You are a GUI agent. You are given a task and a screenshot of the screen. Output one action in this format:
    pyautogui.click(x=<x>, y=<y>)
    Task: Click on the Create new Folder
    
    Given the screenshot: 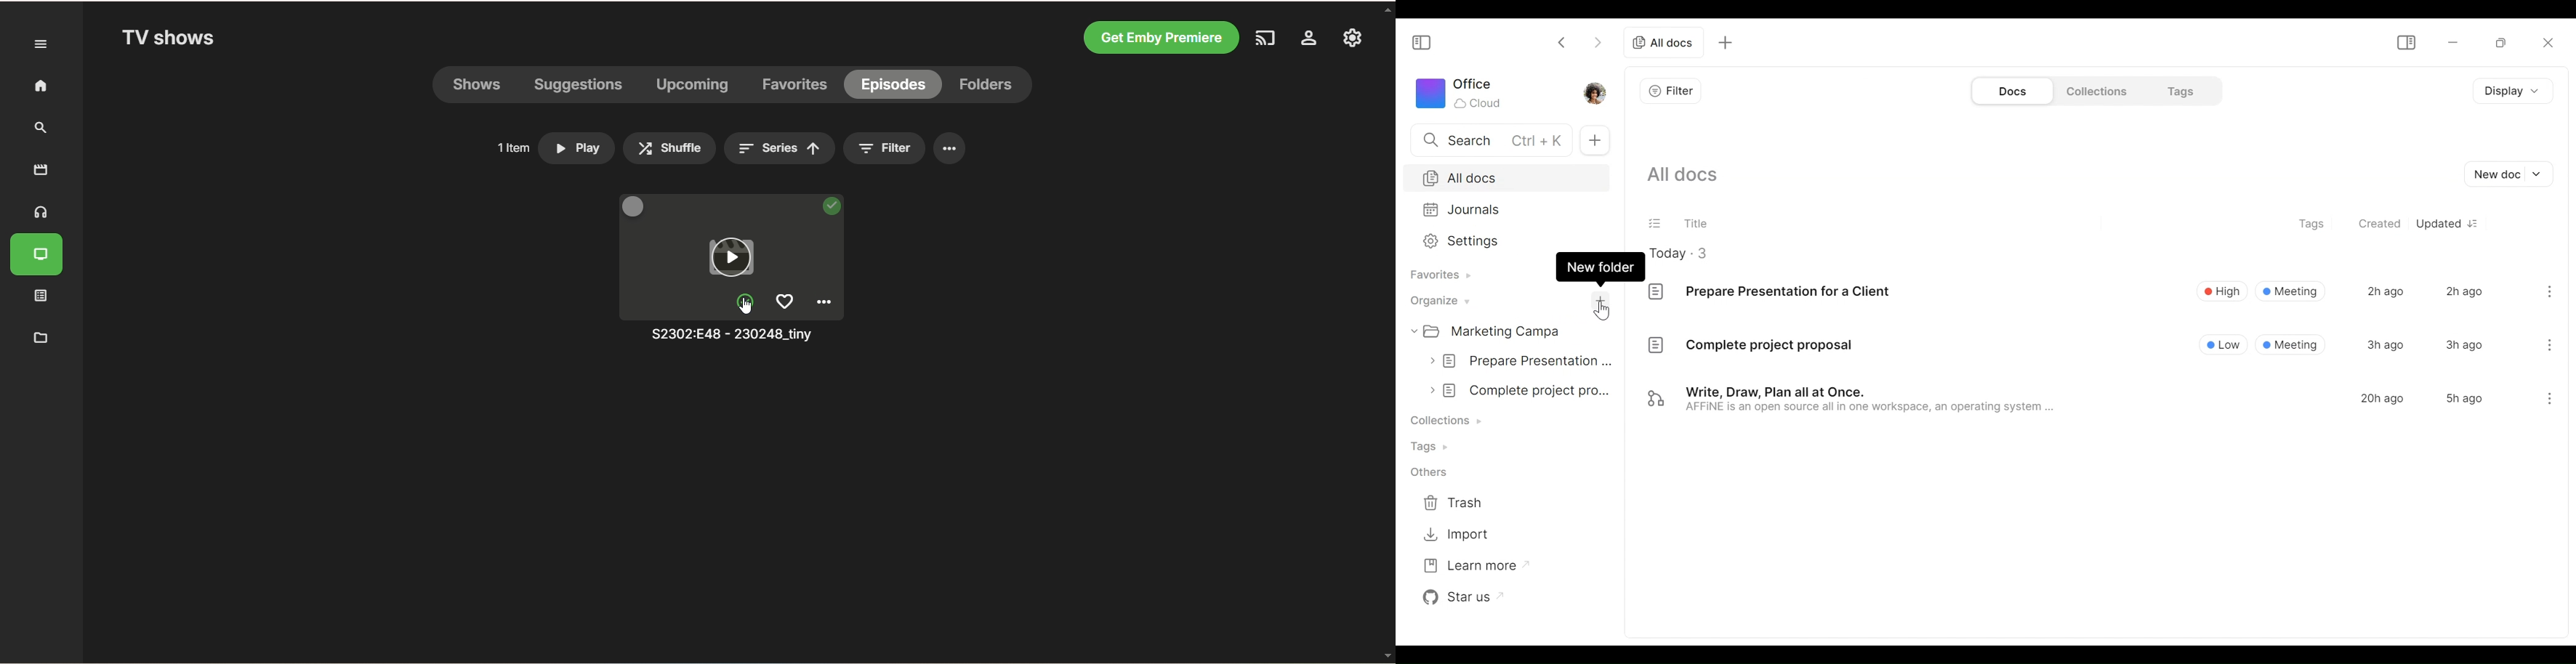 What is the action you would take?
    pyautogui.click(x=1599, y=302)
    